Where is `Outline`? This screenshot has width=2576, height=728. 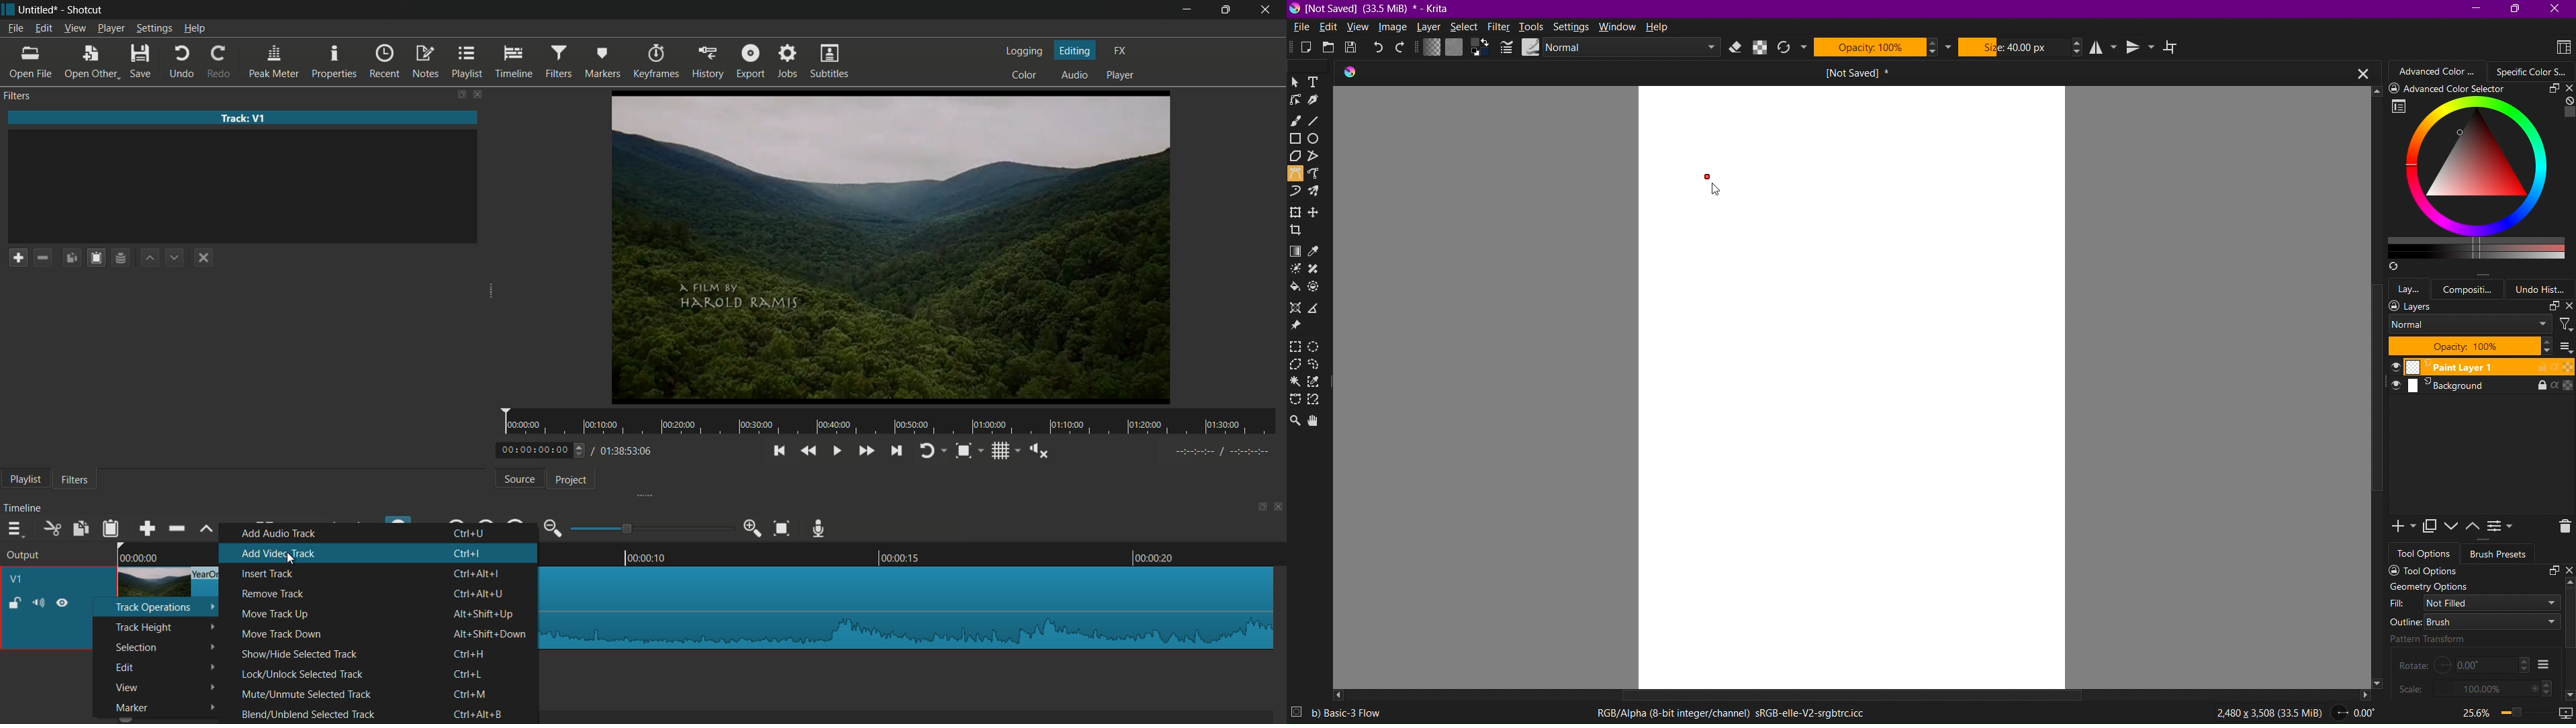
Outline is located at coordinates (2474, 621).